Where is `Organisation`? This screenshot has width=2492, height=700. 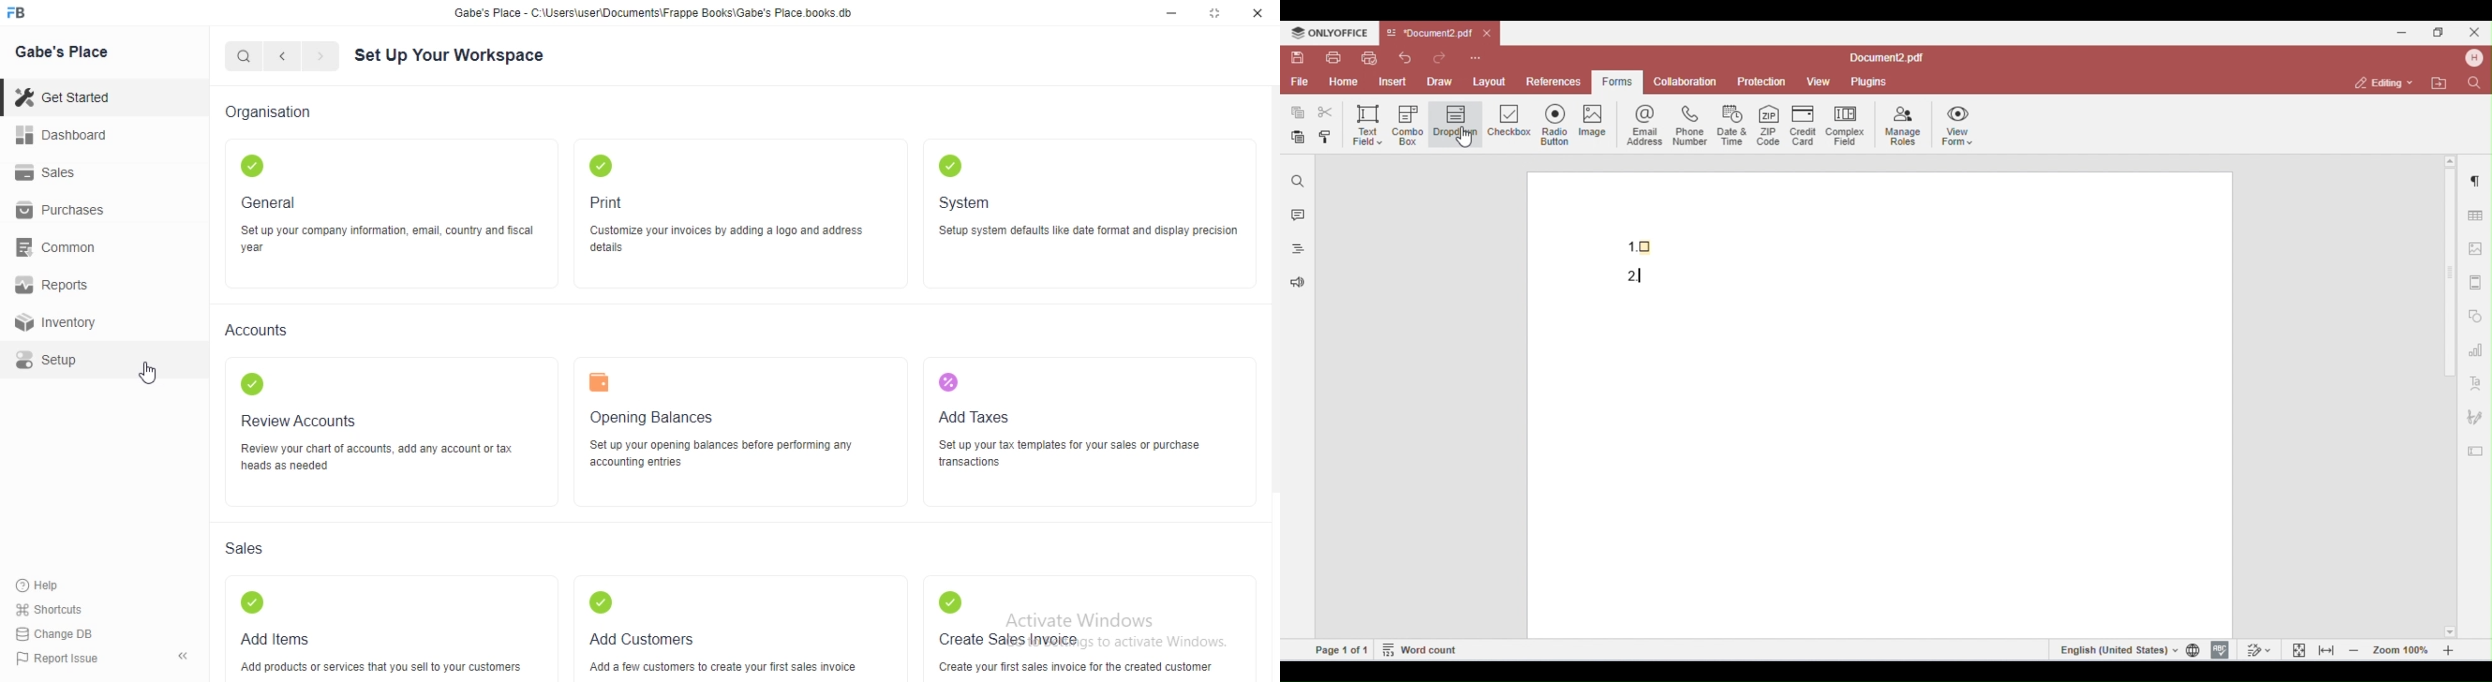 Organisation is located at coordinates (278, 113).